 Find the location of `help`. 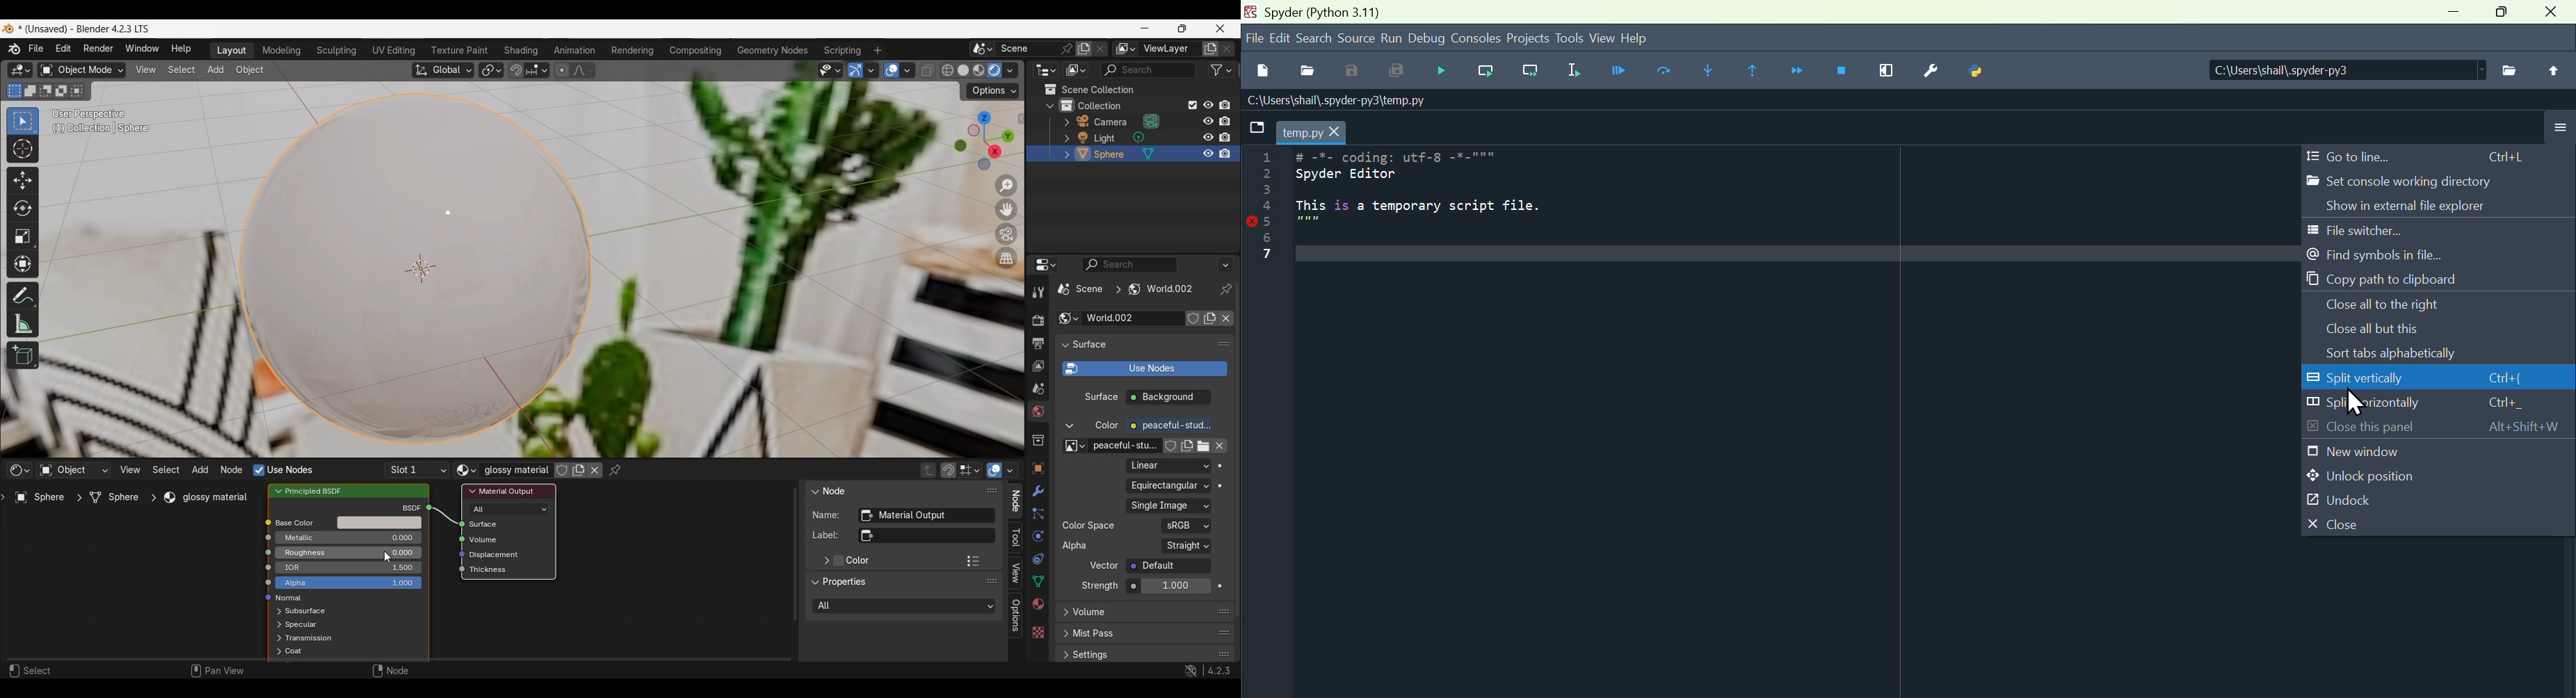

help is located at coordinates (1641, 38).